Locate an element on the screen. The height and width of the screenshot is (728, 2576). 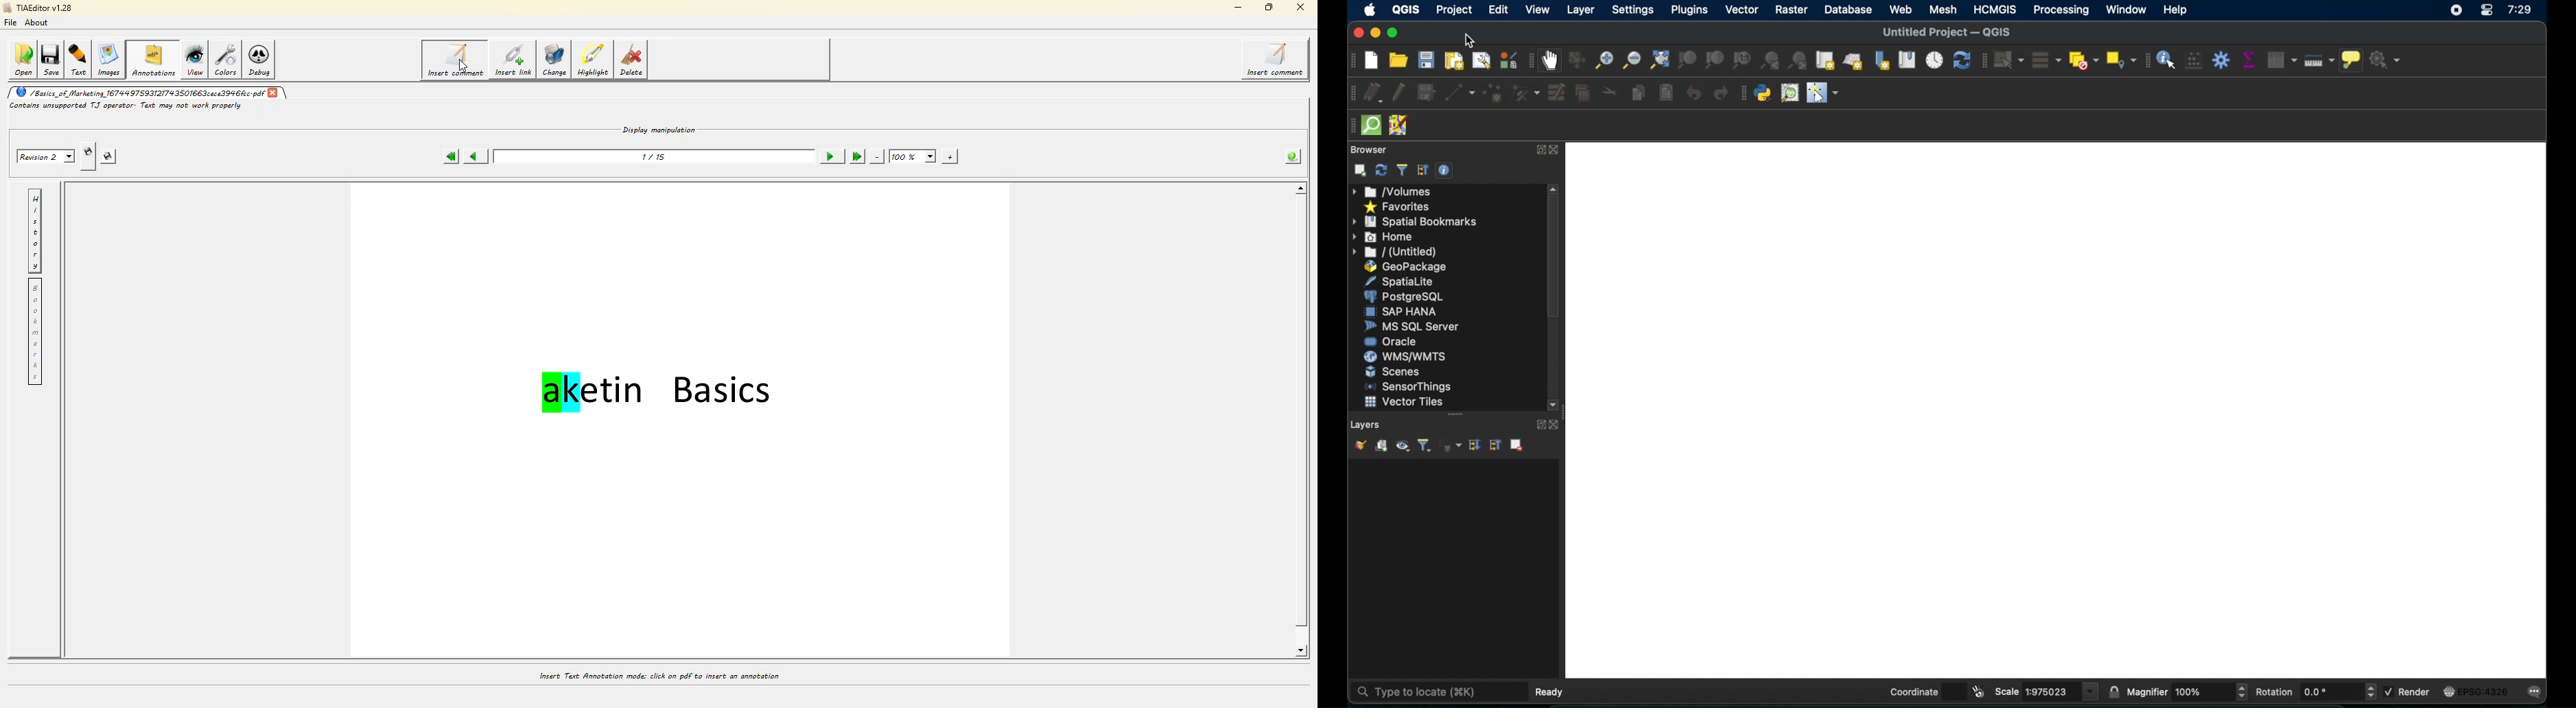
maximize is located at coordinates (1396, 32).